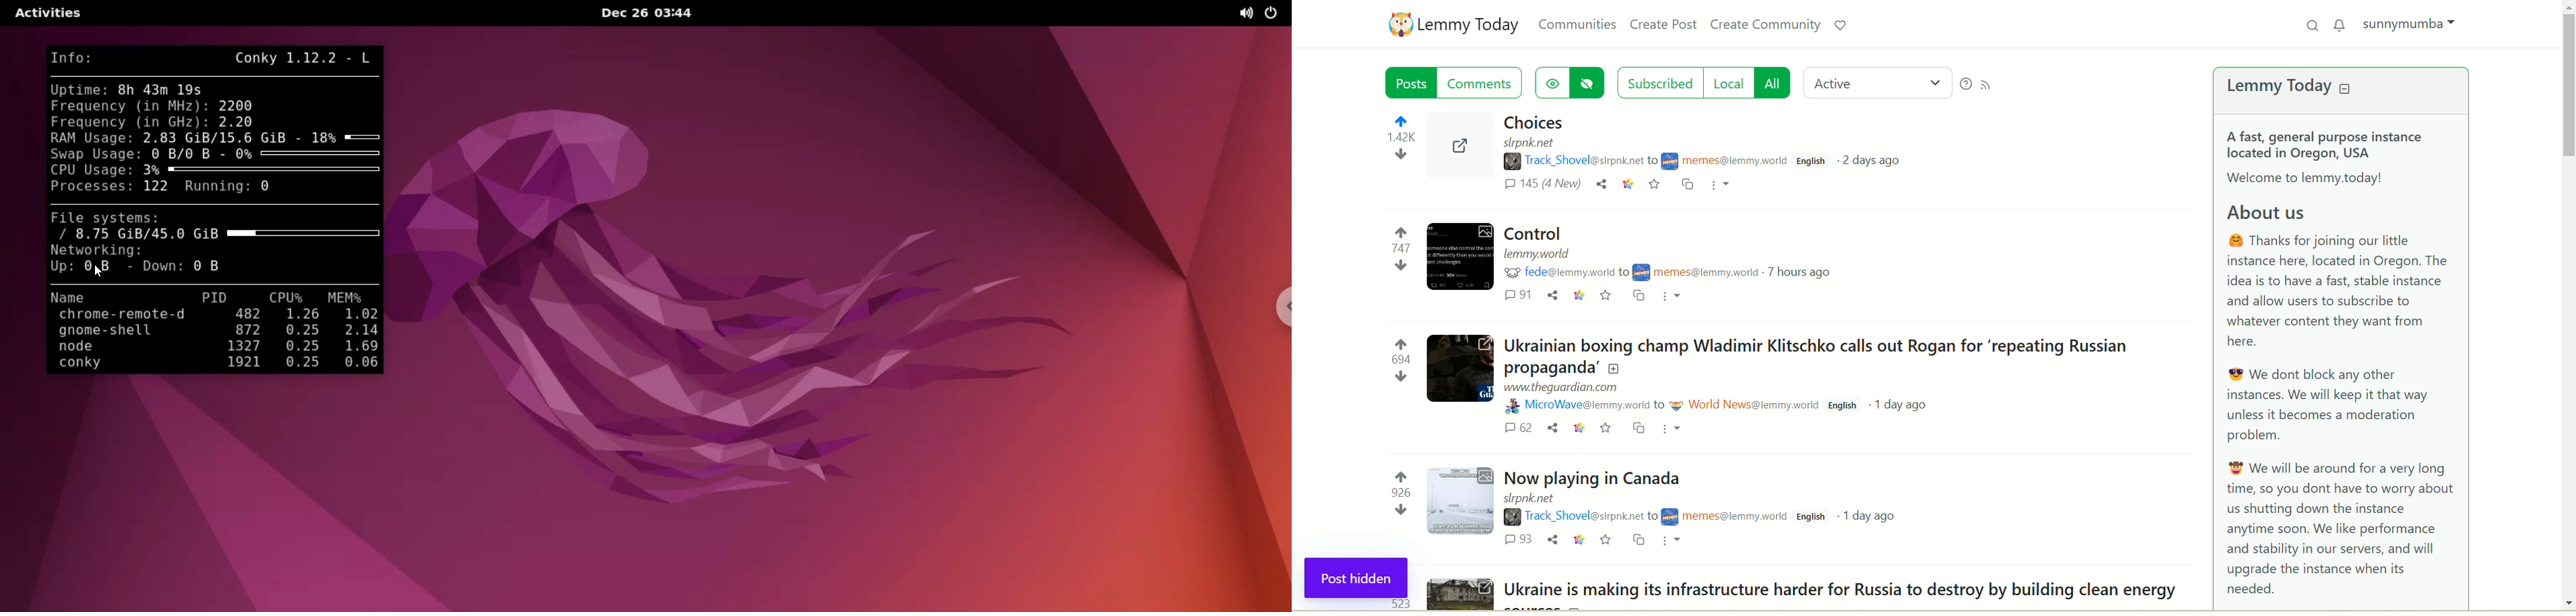  I want to click on share, so click(1553, 295).